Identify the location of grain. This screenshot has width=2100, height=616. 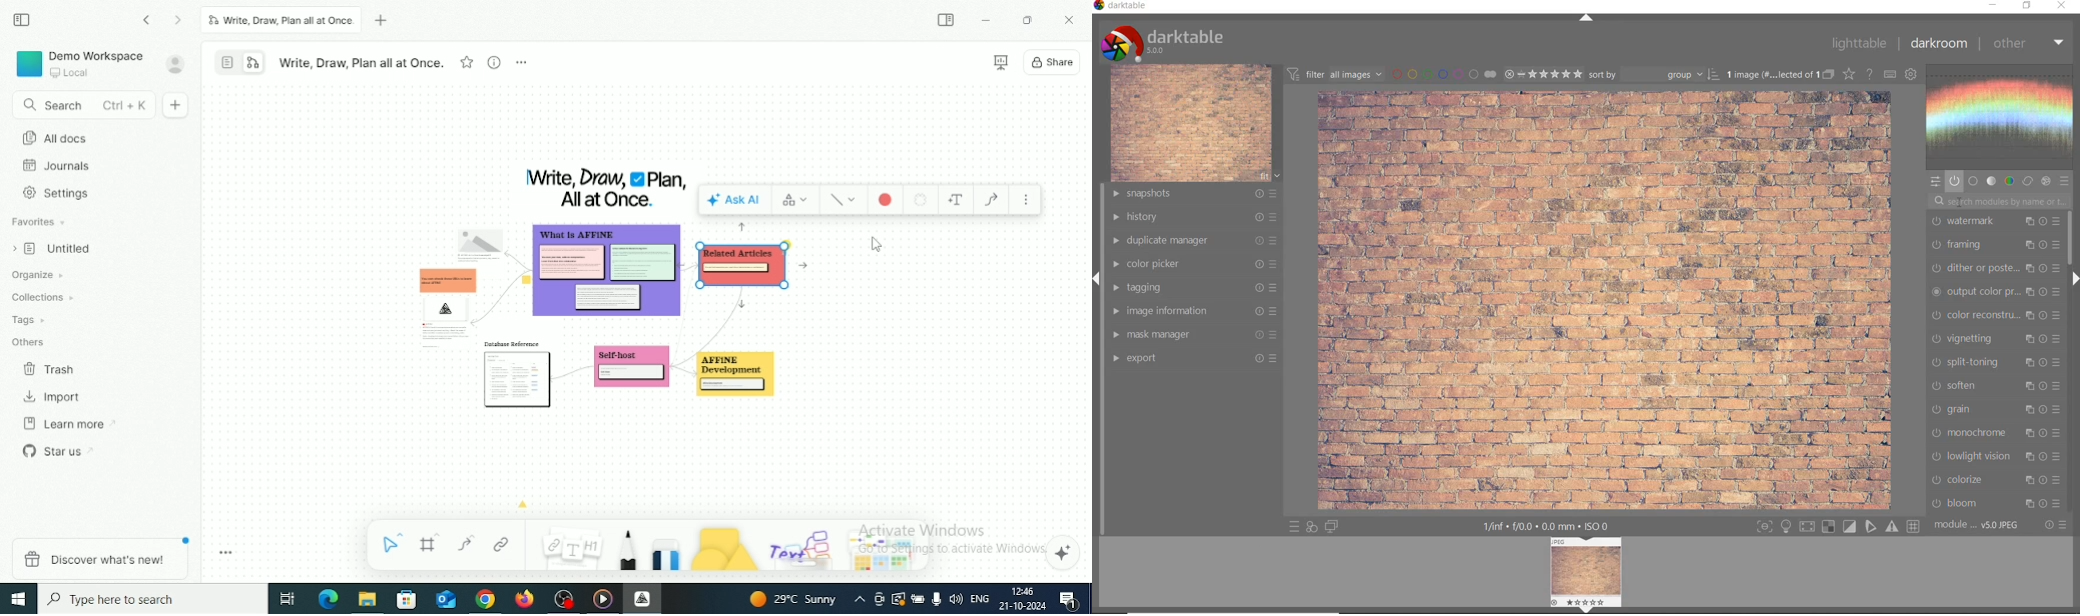
(1998, 411).